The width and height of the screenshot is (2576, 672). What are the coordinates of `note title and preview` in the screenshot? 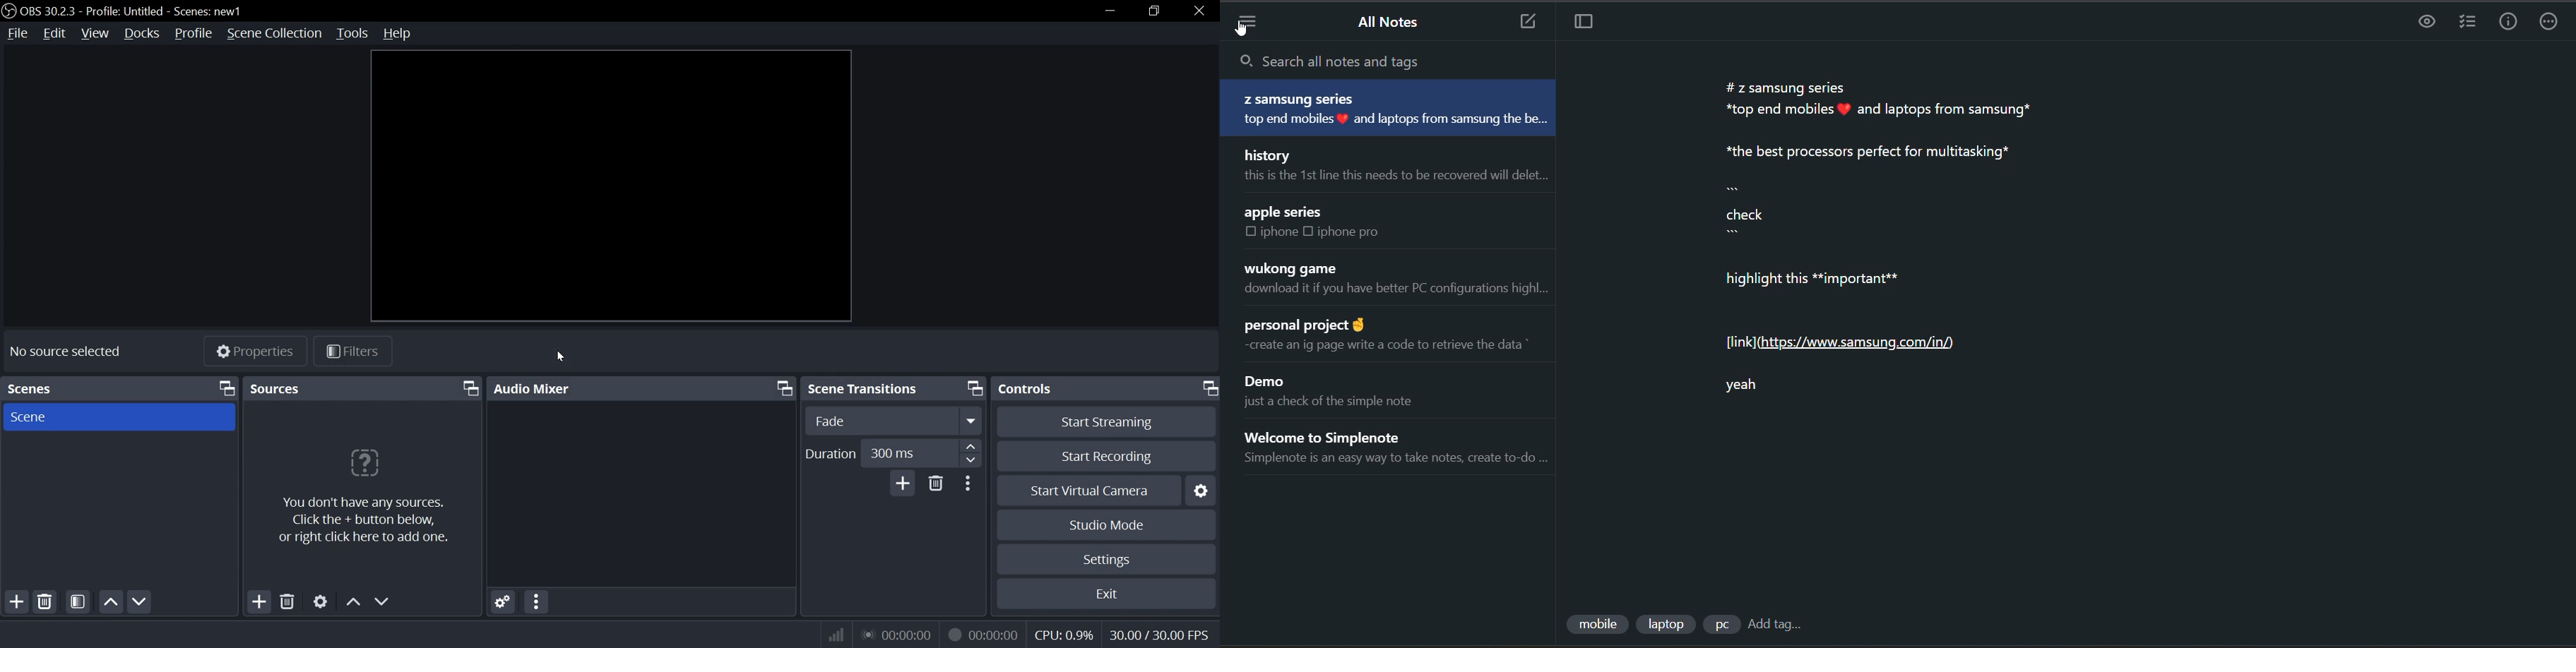 It's located at (1392, 107).